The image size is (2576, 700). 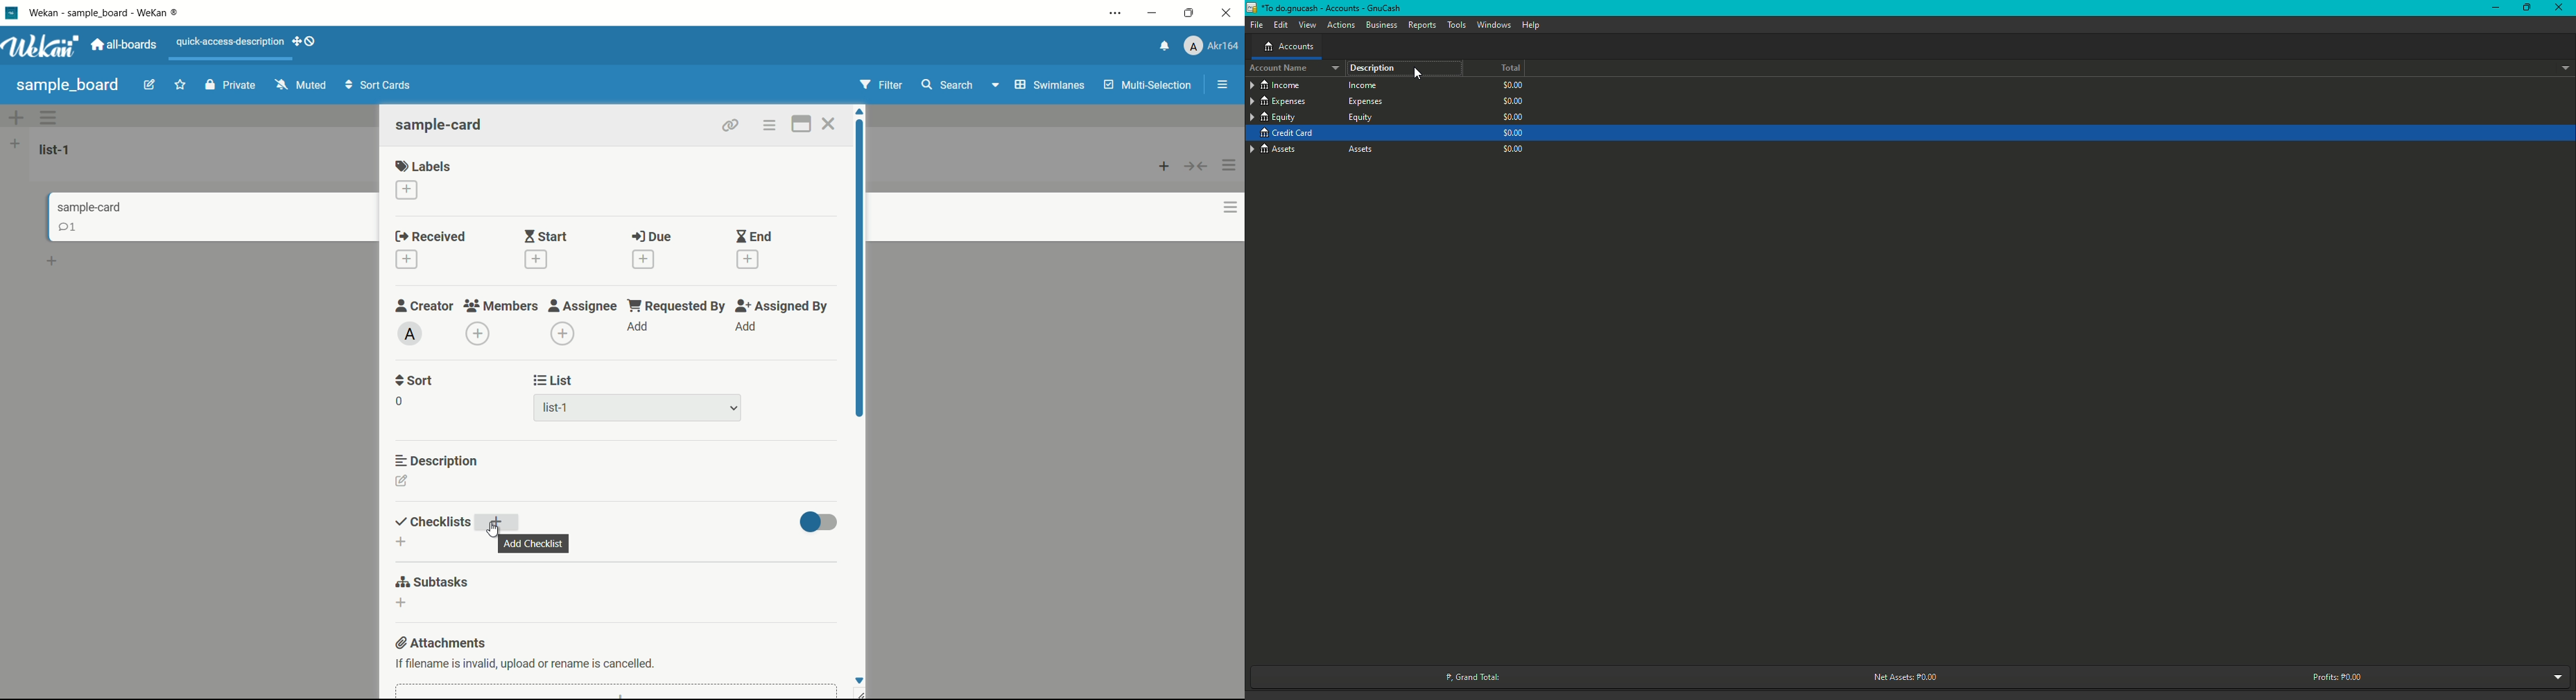 What do you see at coordinates (859, 680) in the screenshot?
I see `Scroll down` at bounding box center [859, 680].